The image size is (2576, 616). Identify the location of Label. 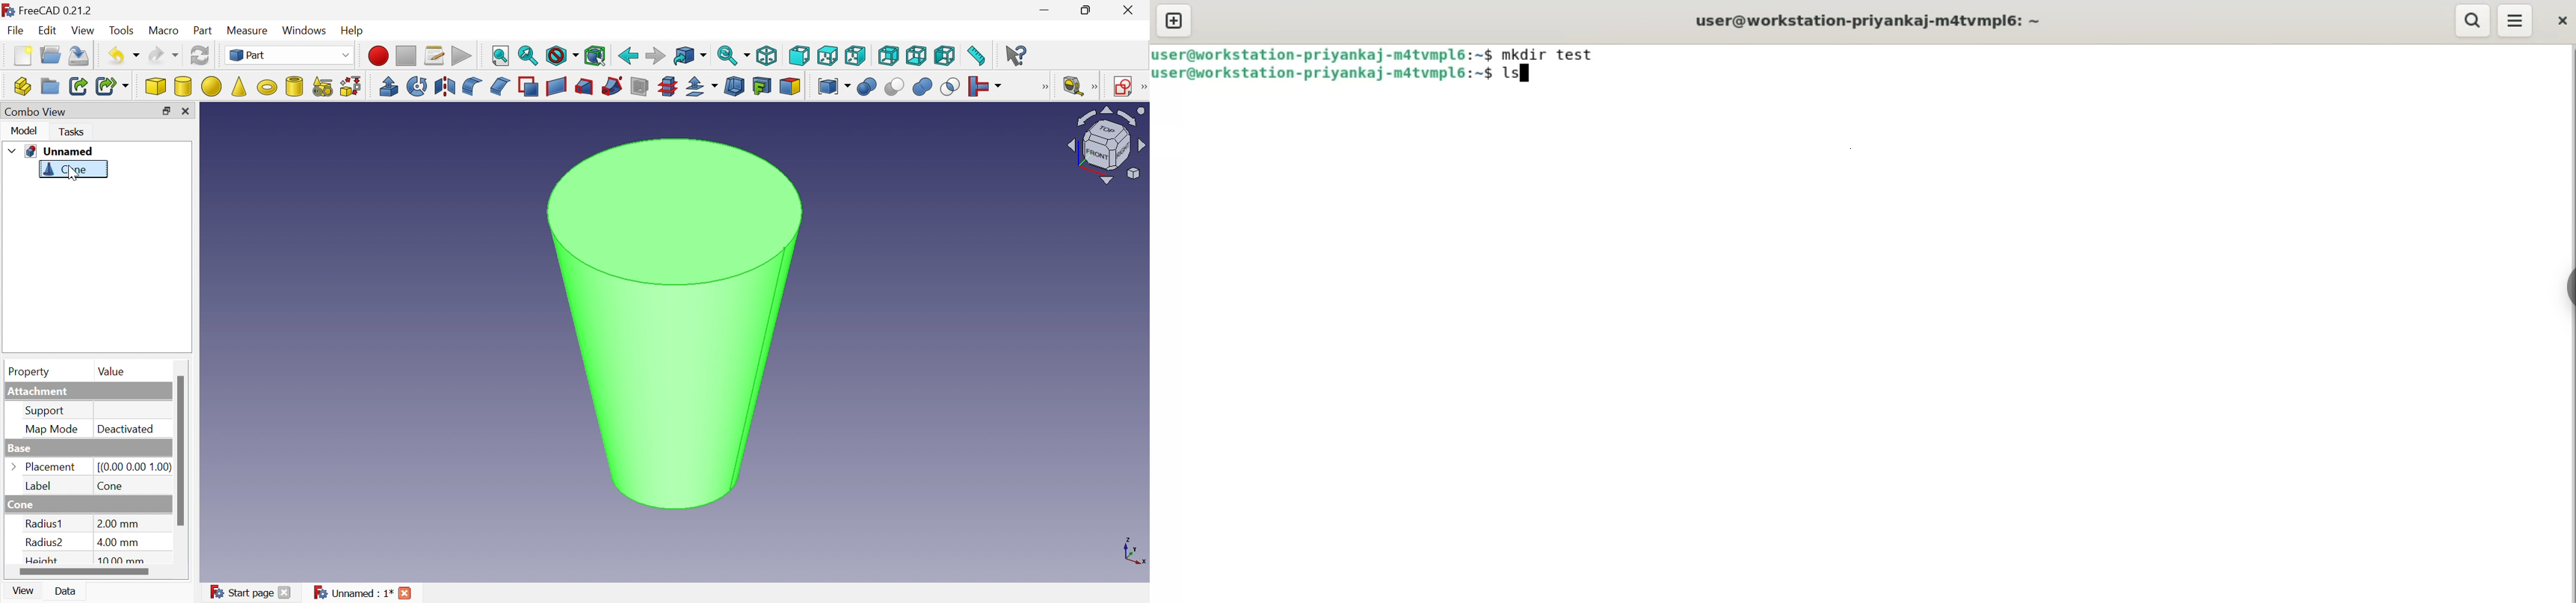
(40, 487).